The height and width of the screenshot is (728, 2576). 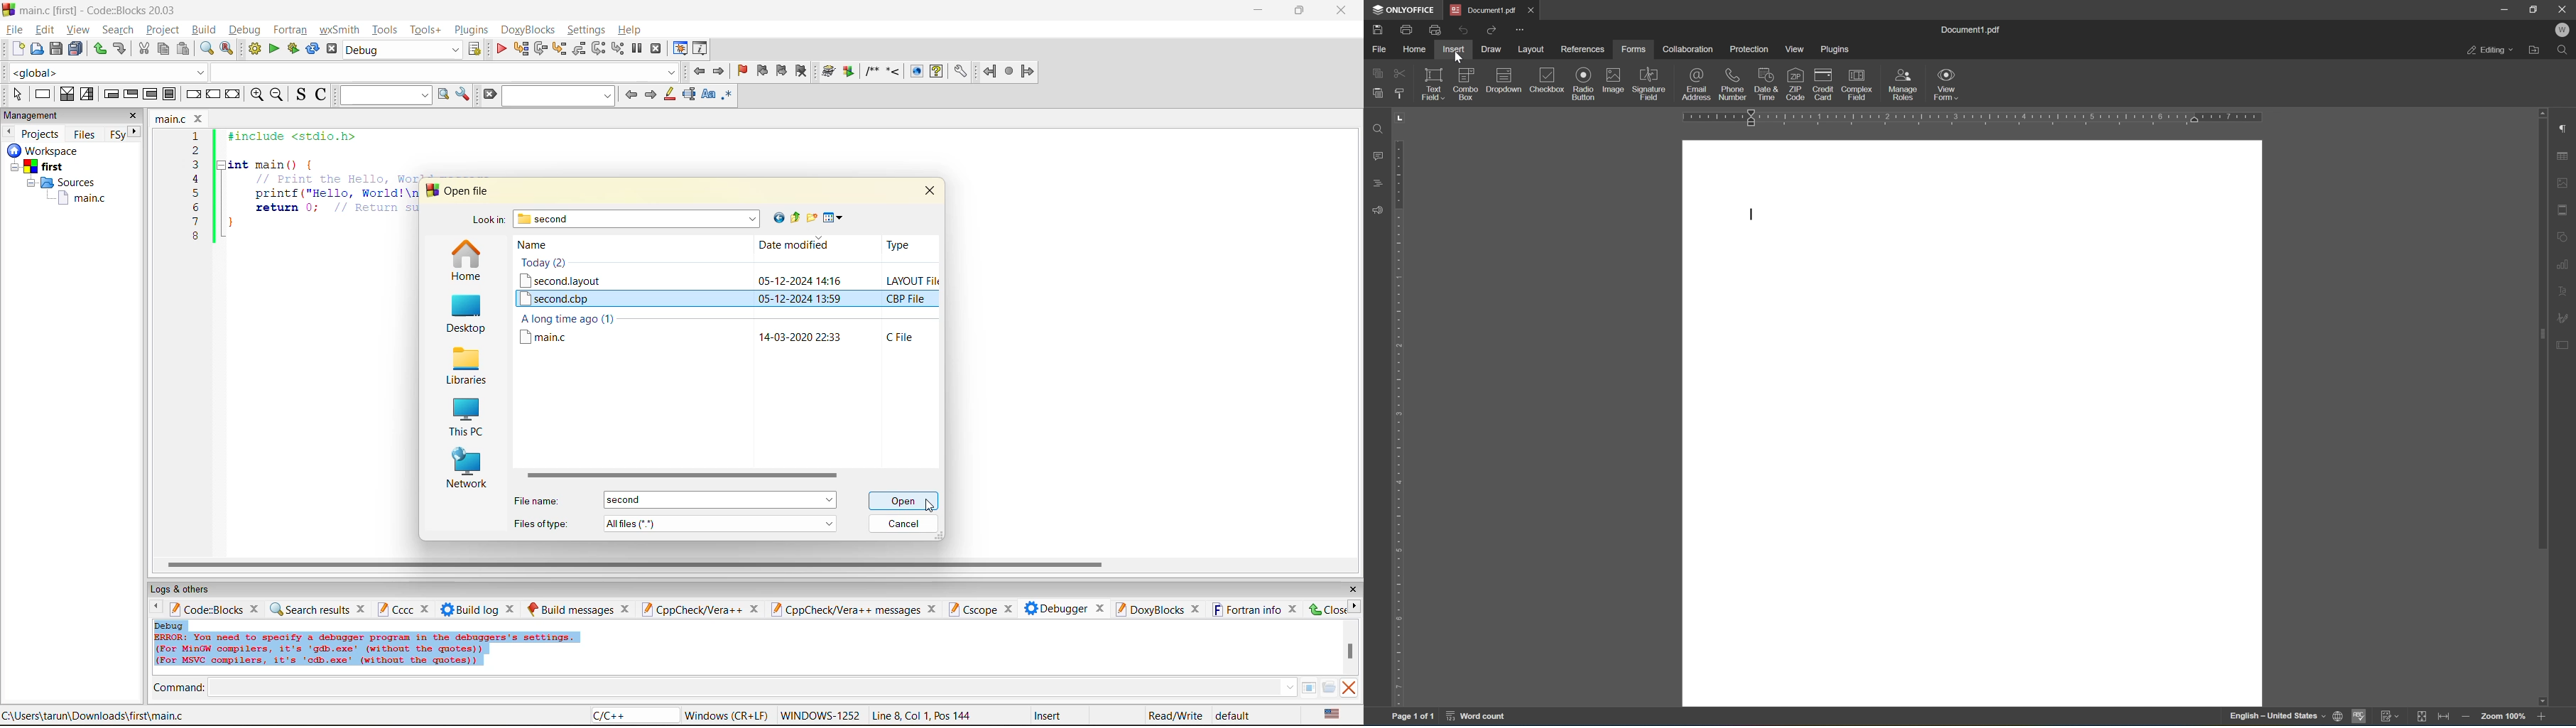 What do you see at coordinates (799, 299) in the screenshot?
I see `date and time` at bounding box center [799, 299].